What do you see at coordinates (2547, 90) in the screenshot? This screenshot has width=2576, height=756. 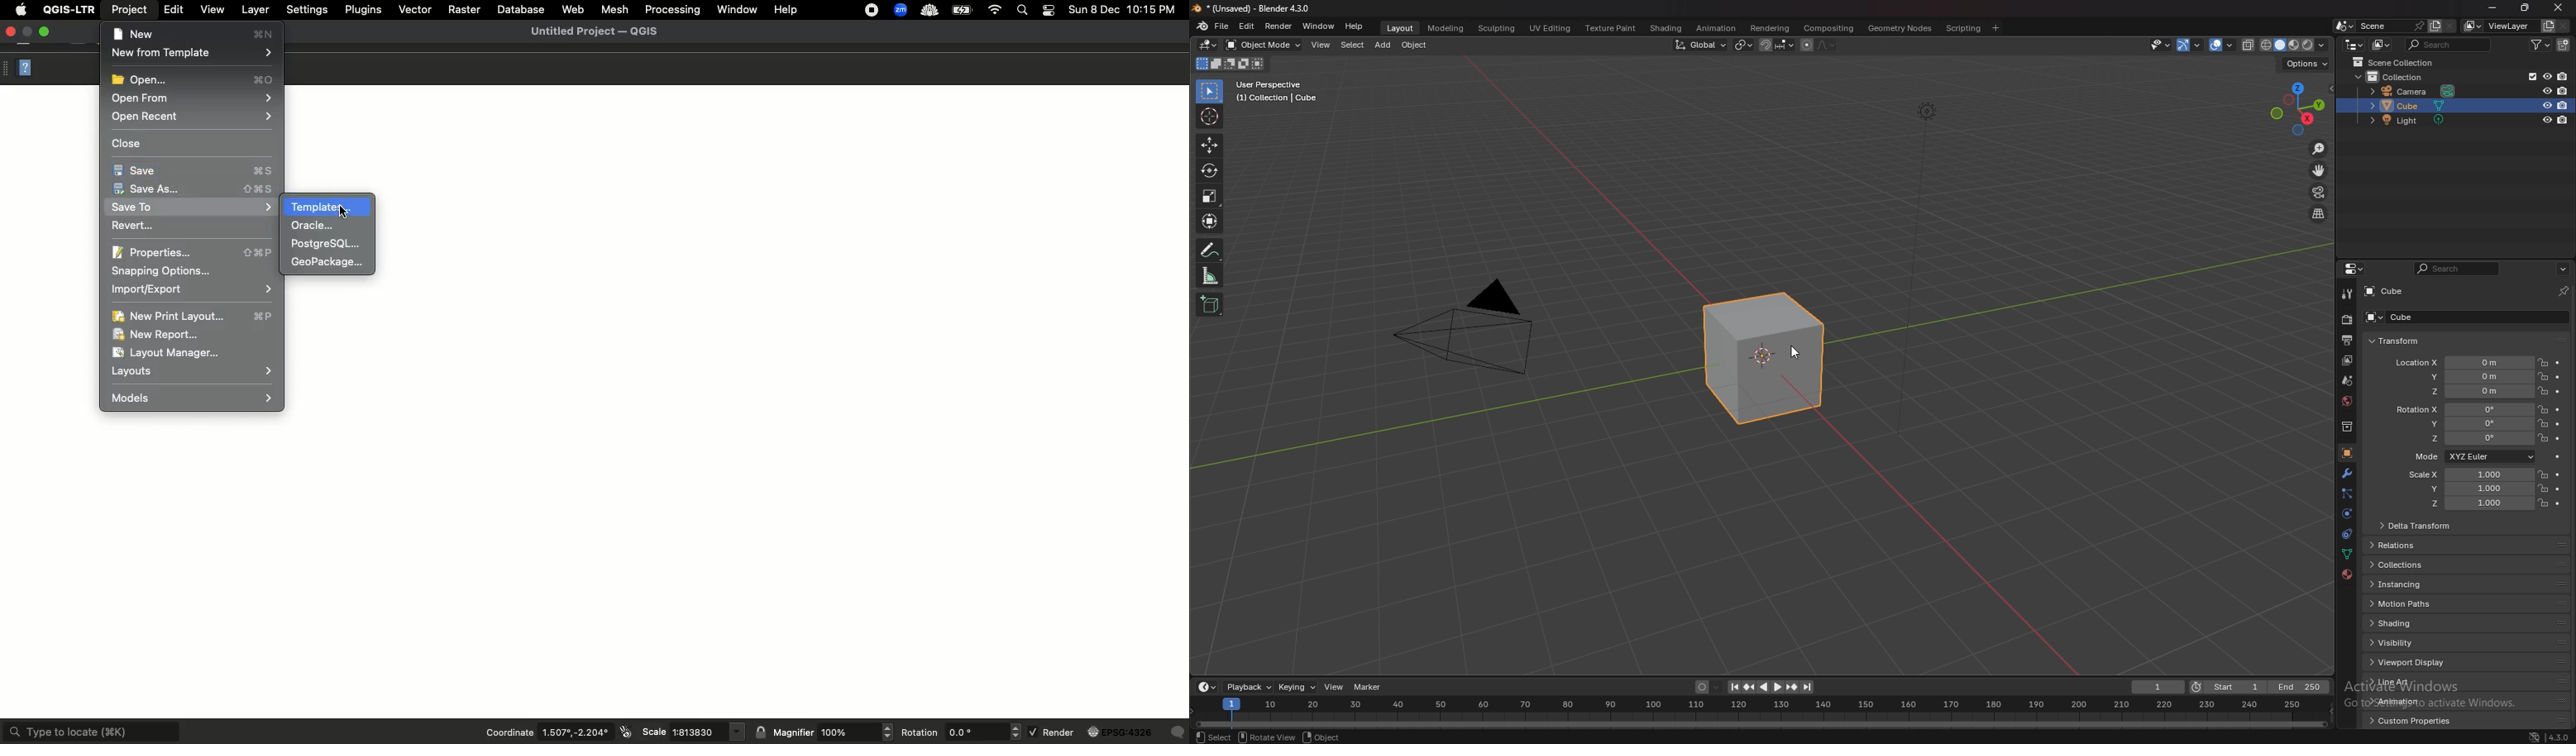 I see `hide in viewport` at bounding box center [2547, 90].